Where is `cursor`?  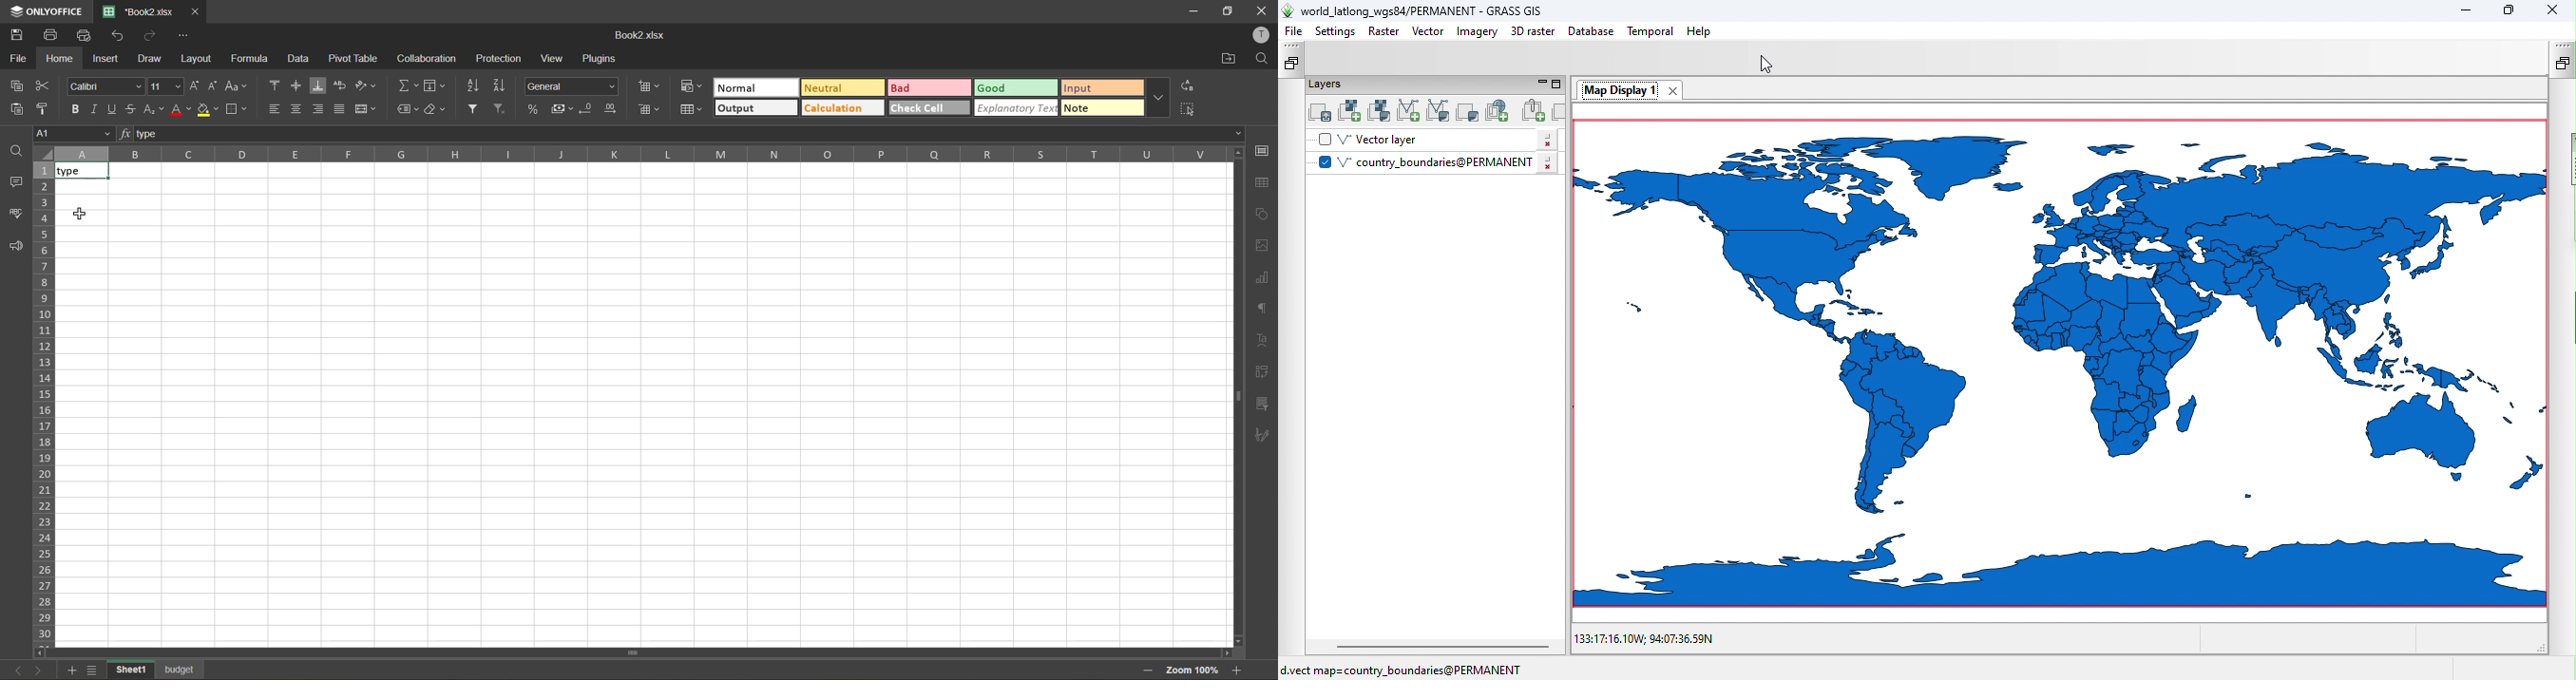
cursor is located at coordinates (81, 215).